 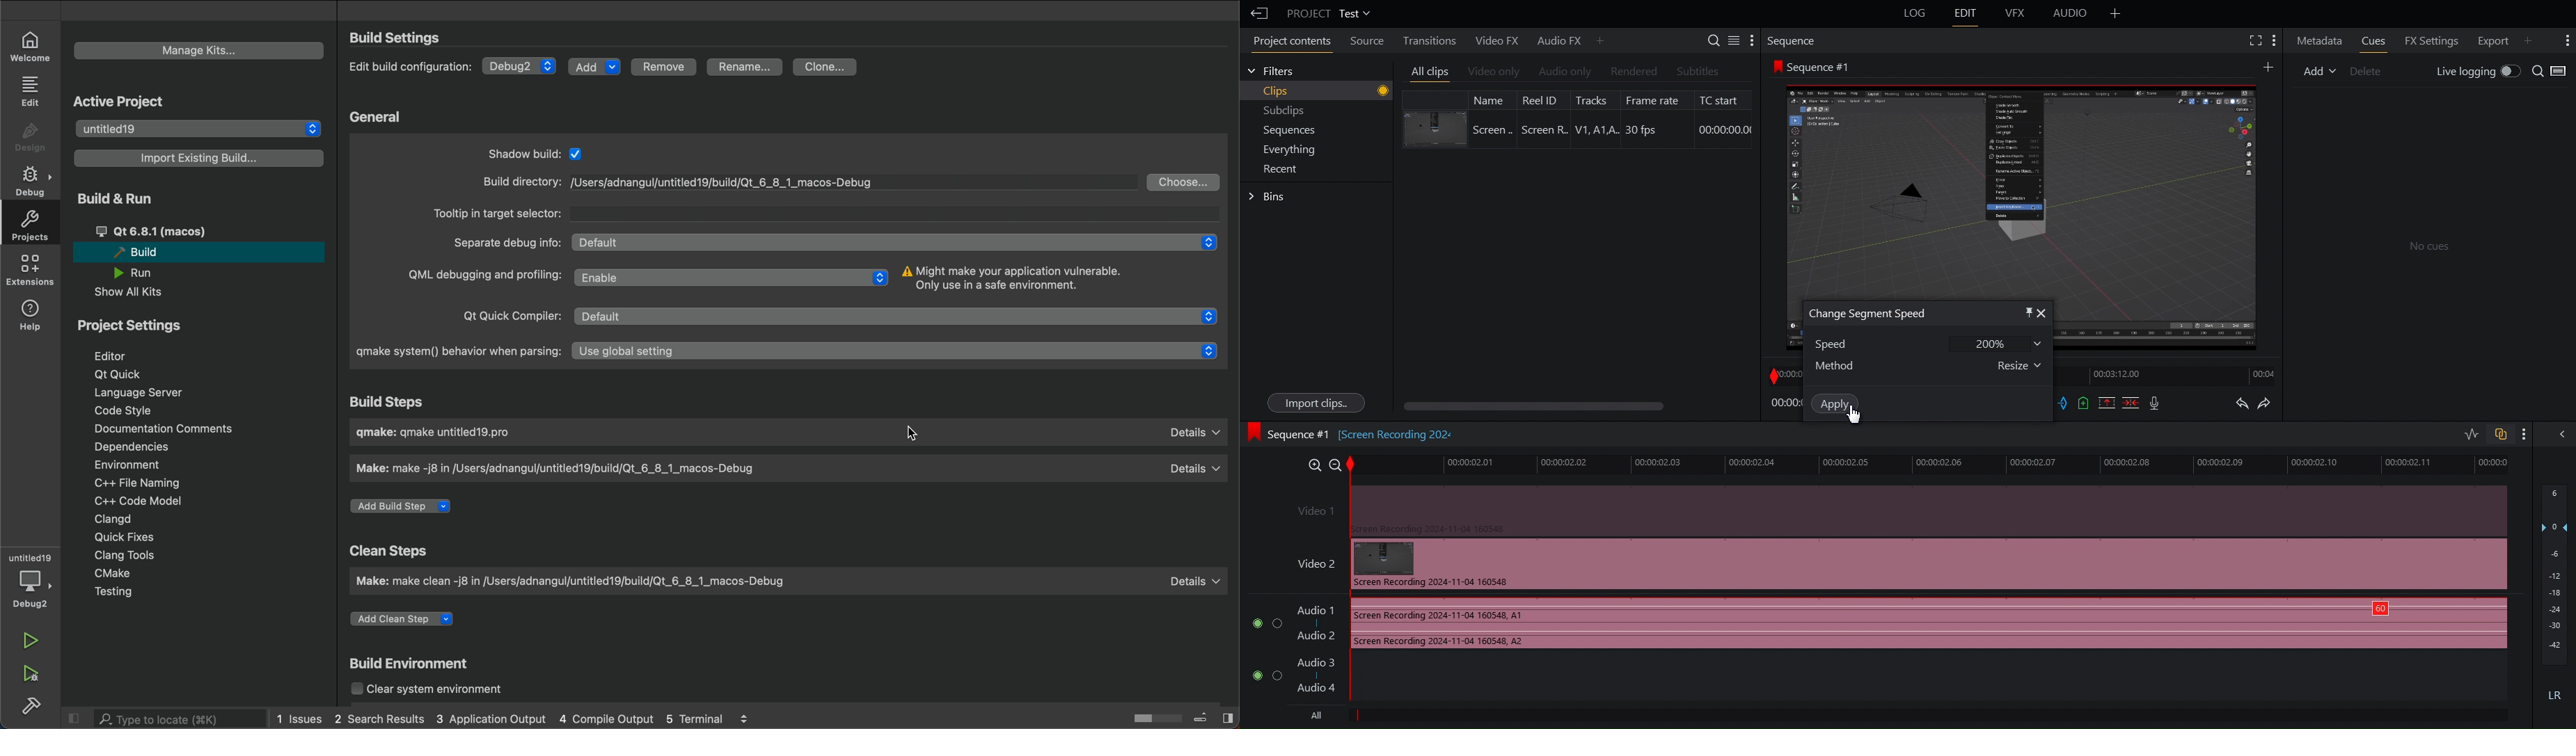 What do you see at coordinates (544, 154) in the screenshot?
I see `shadow build` at bounding box center [544, 154].